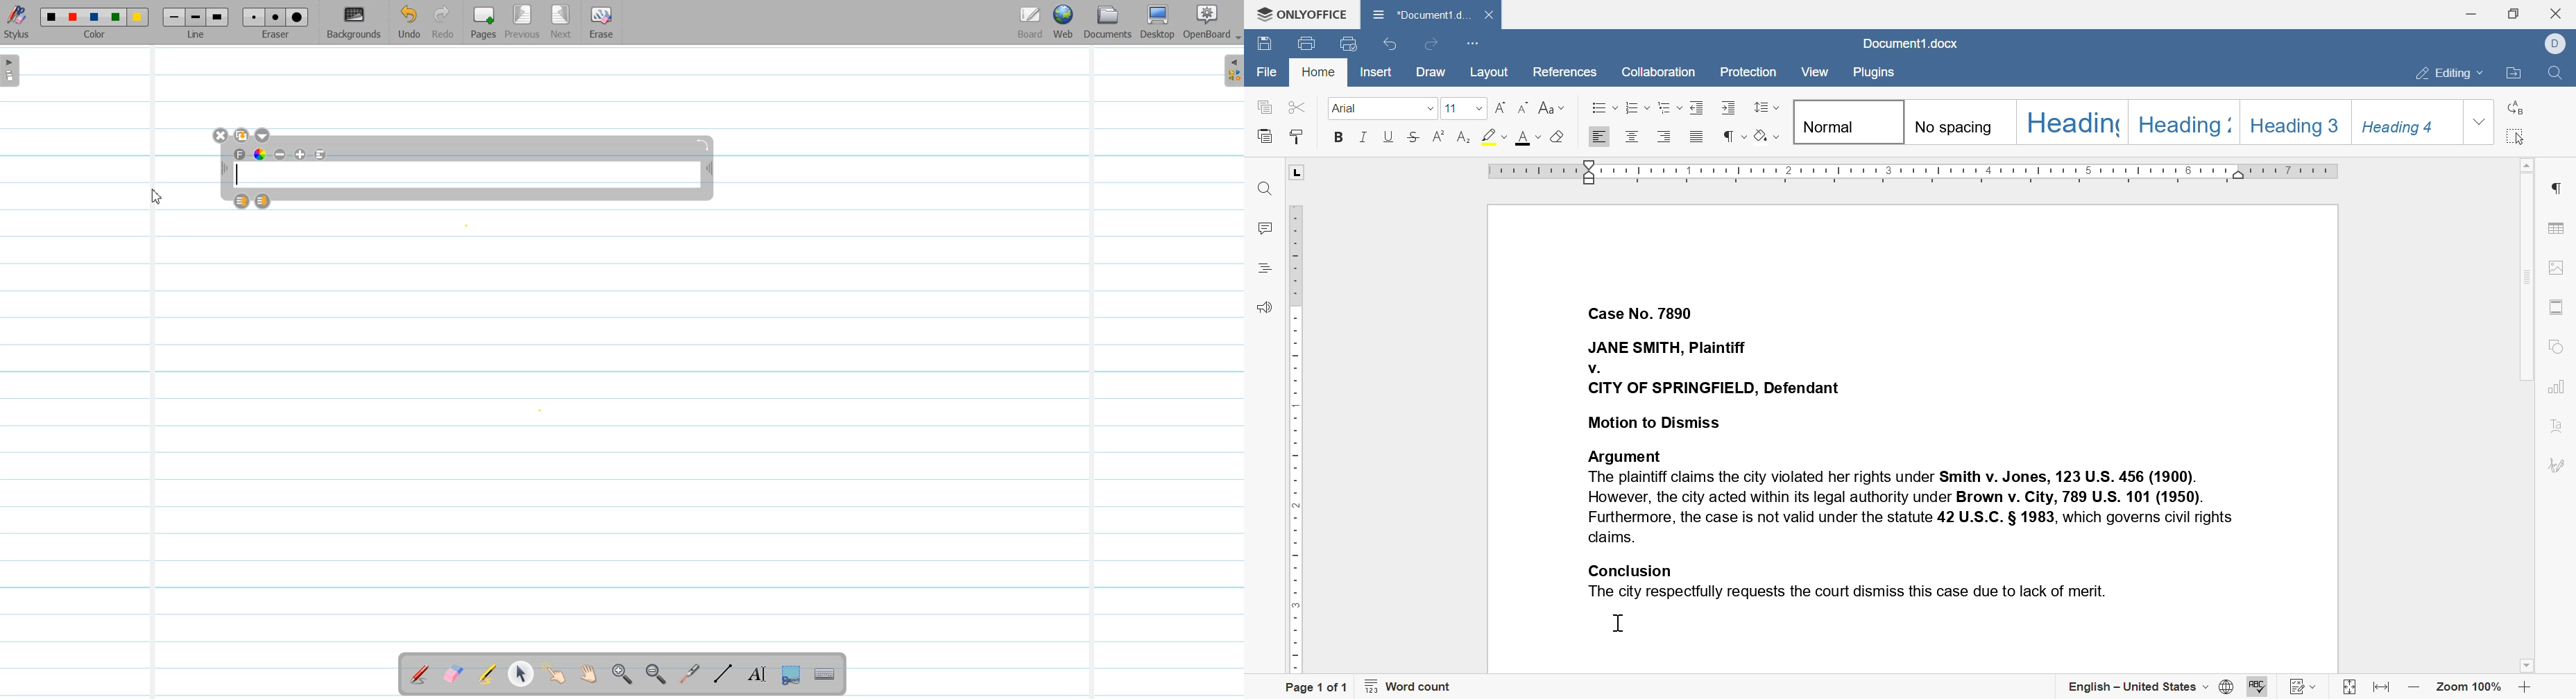 Image resolution: width=2576 pixels, height=700 pixels. Describe the element at coordinates (1262, 187) in the screenshot. I see `find` at that location.